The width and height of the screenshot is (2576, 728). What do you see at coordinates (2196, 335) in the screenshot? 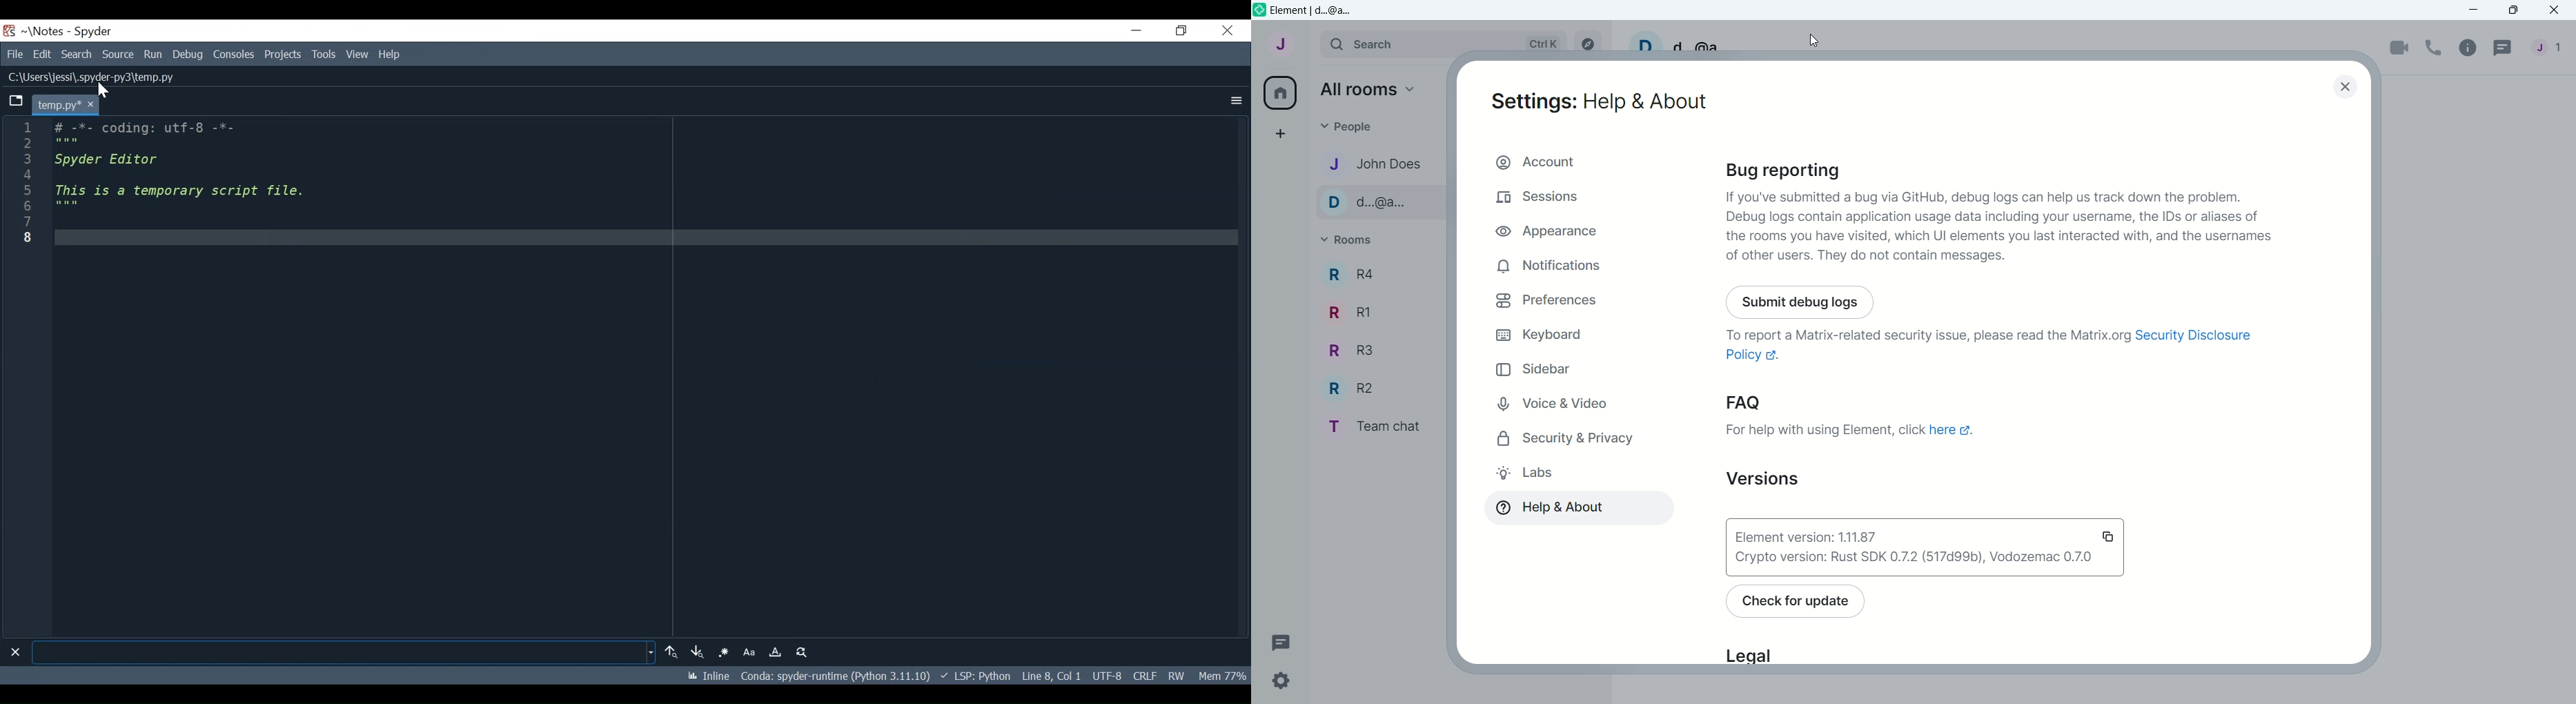
I see `security disclosure policy` at bounding box center [2196, 335].